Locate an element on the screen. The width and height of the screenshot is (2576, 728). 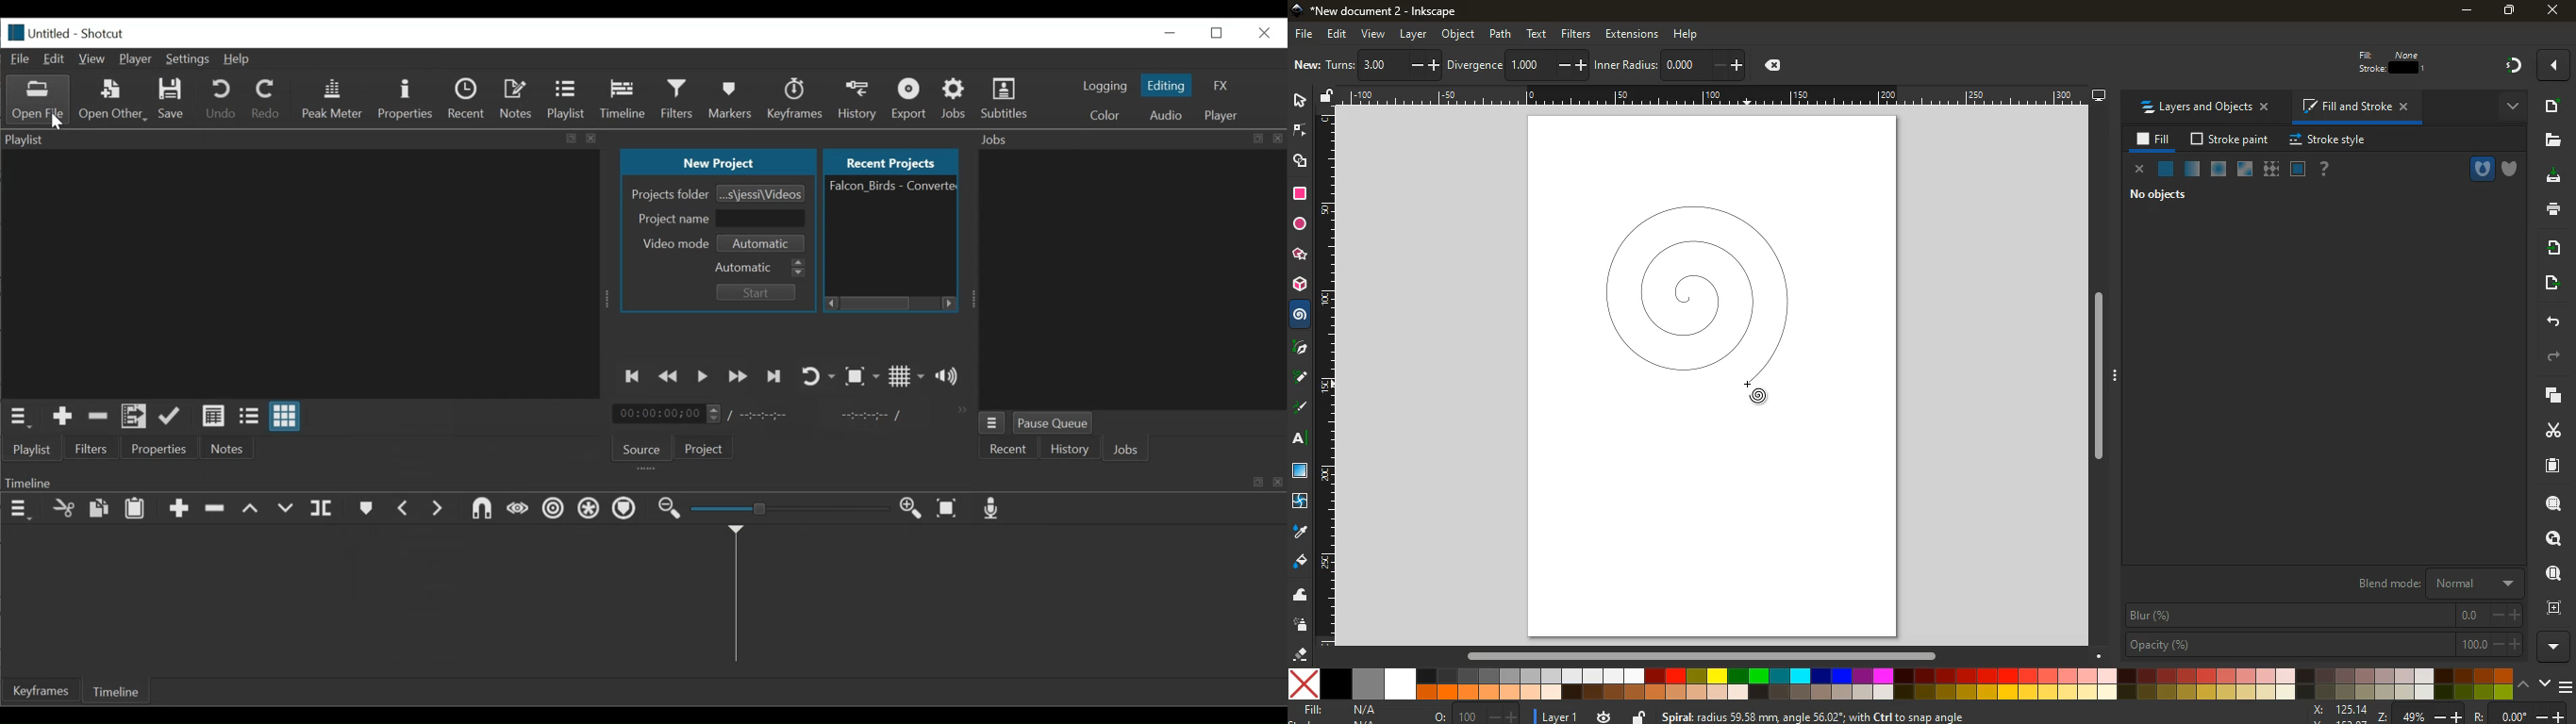
3d tool box is located at coordinates (1300, 284).